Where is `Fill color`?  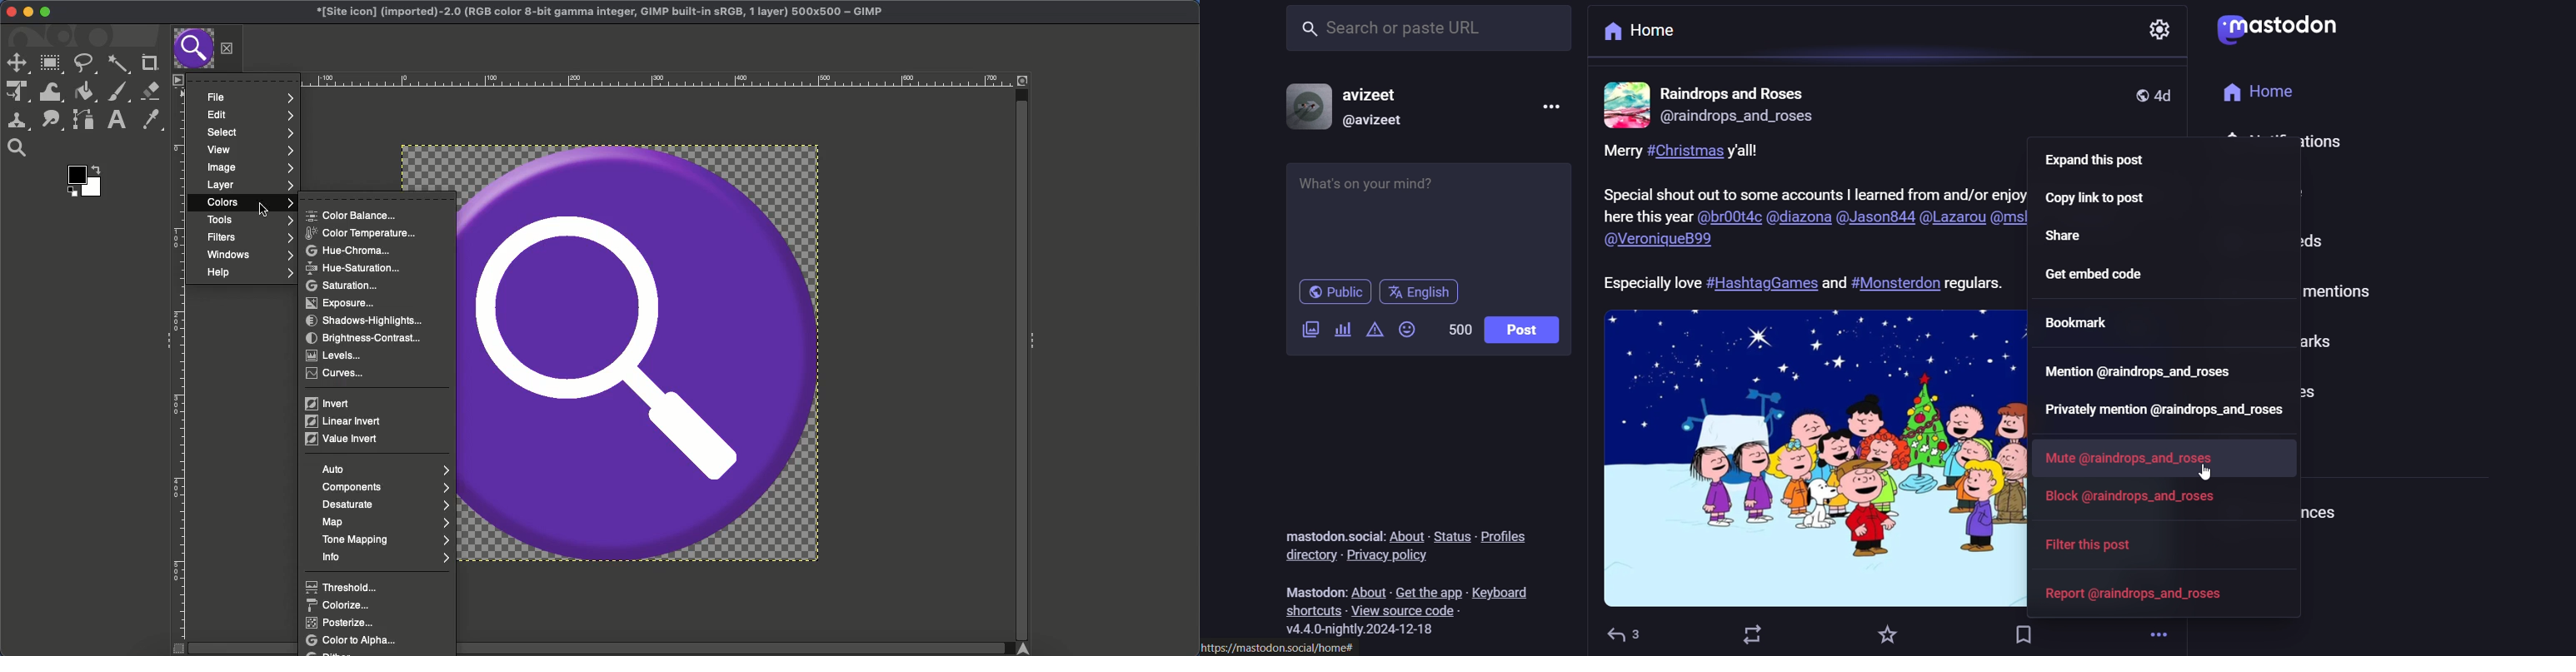 Fill color is located at coordinates (83, 92).